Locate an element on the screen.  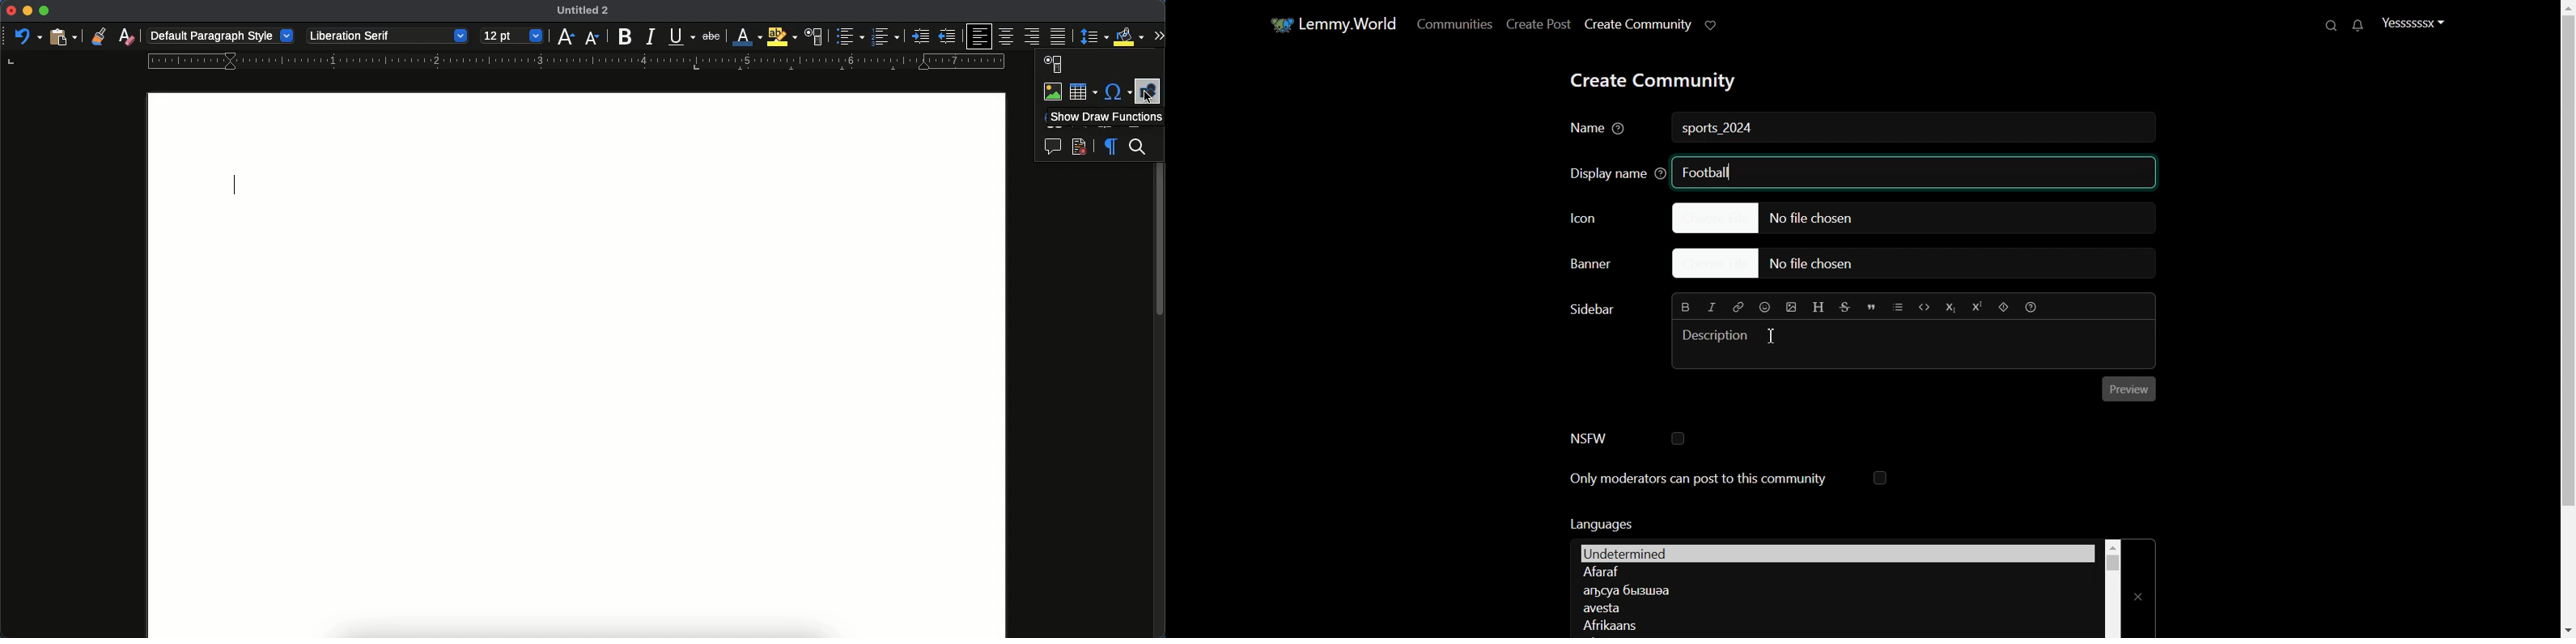
page is located at coordinates (577, 364).